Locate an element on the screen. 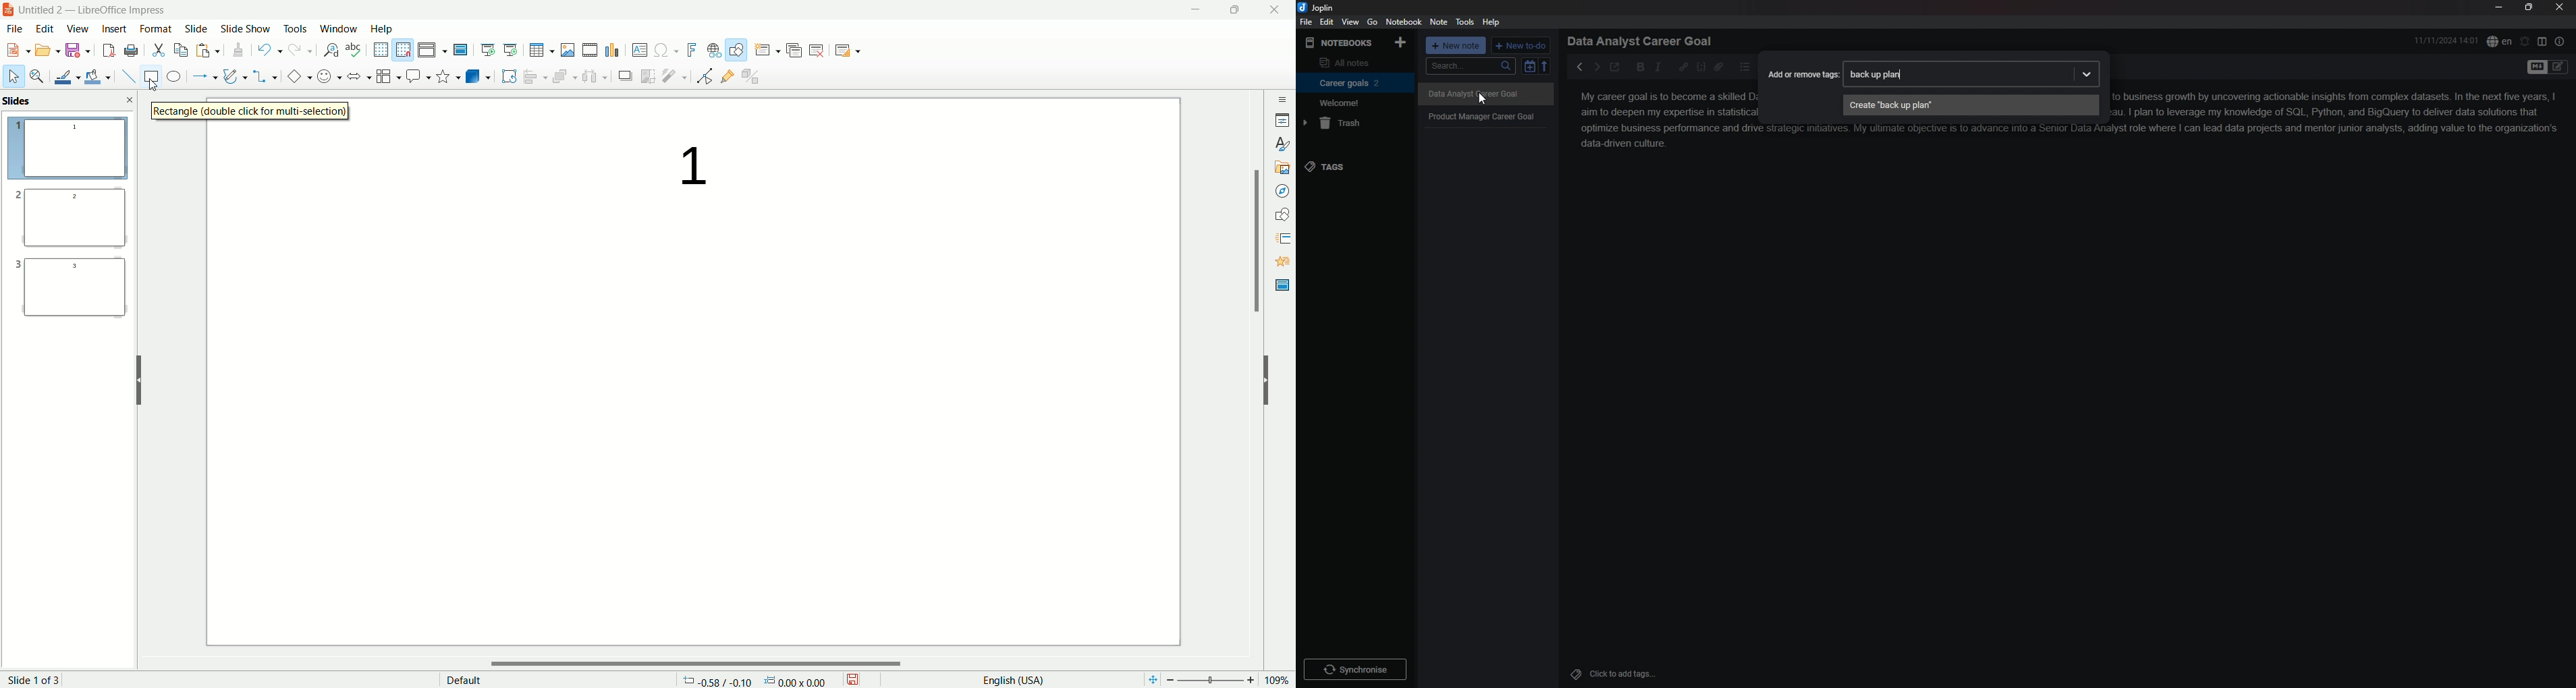 The width and height of the screenshot is (2576, 700). toggle extrusion is located at coordinates (753, 77).